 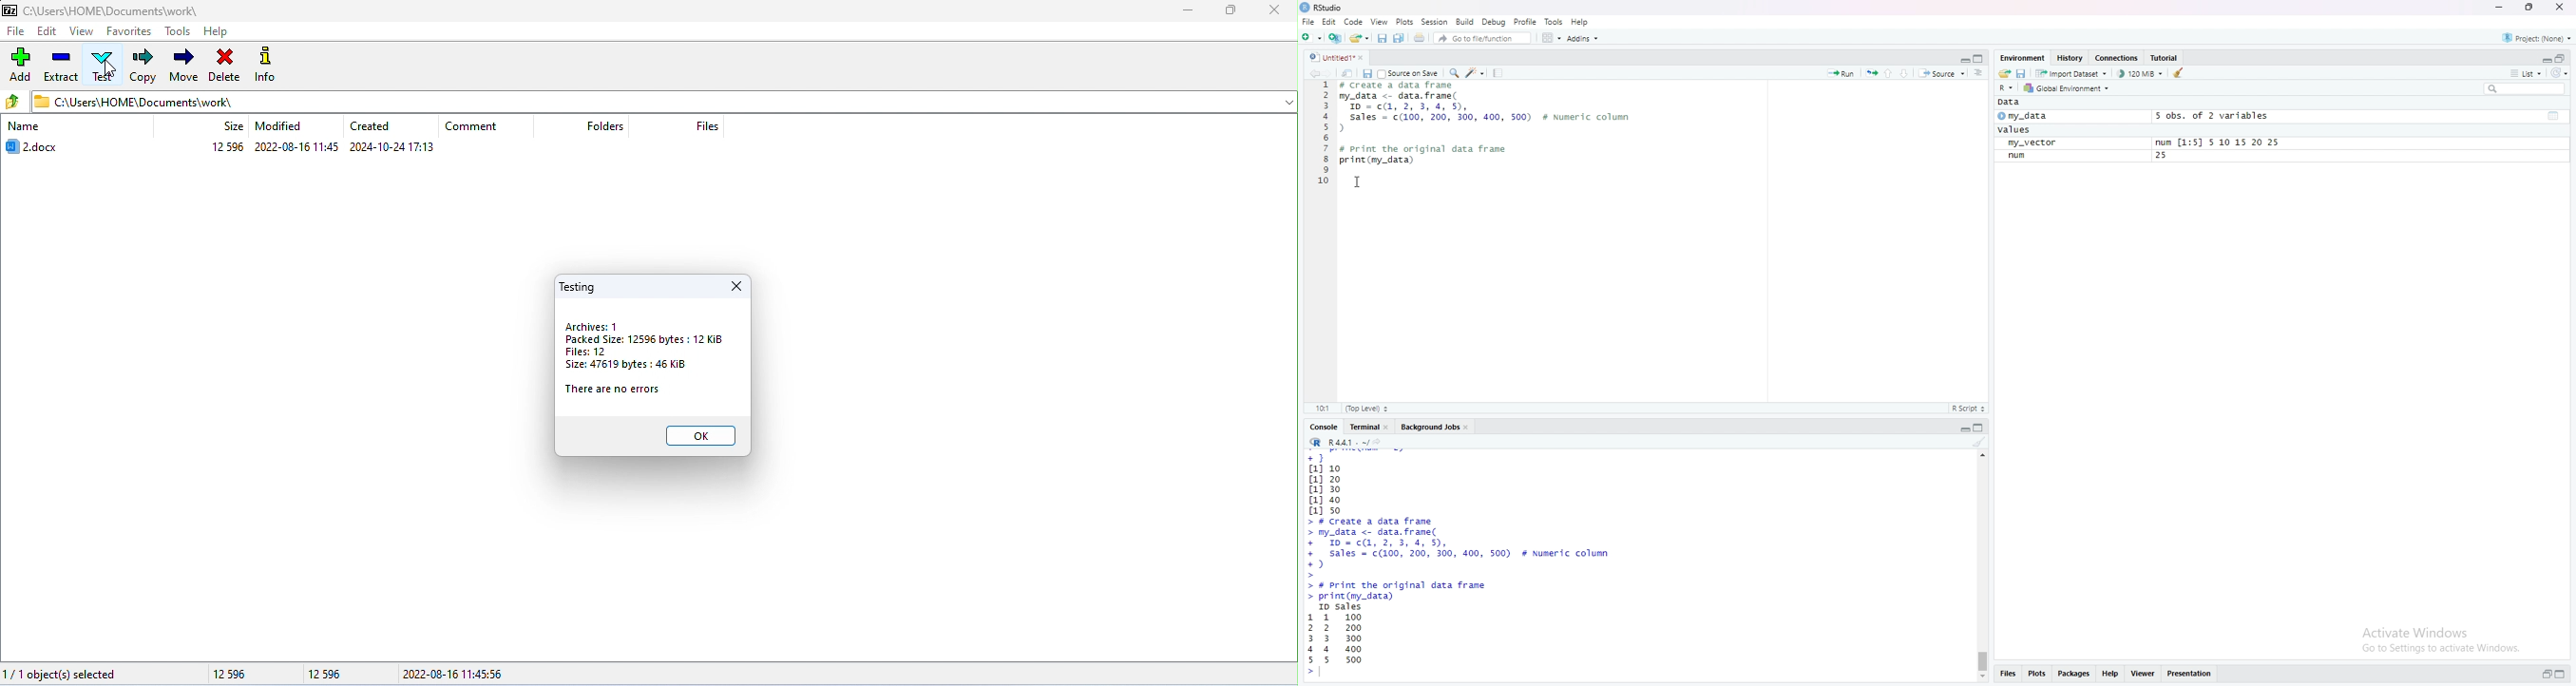 What do you see at coordinates (1943, 74) in the screenshot?
I see `source the contents of the active document` at bounding box center [1943, 74].